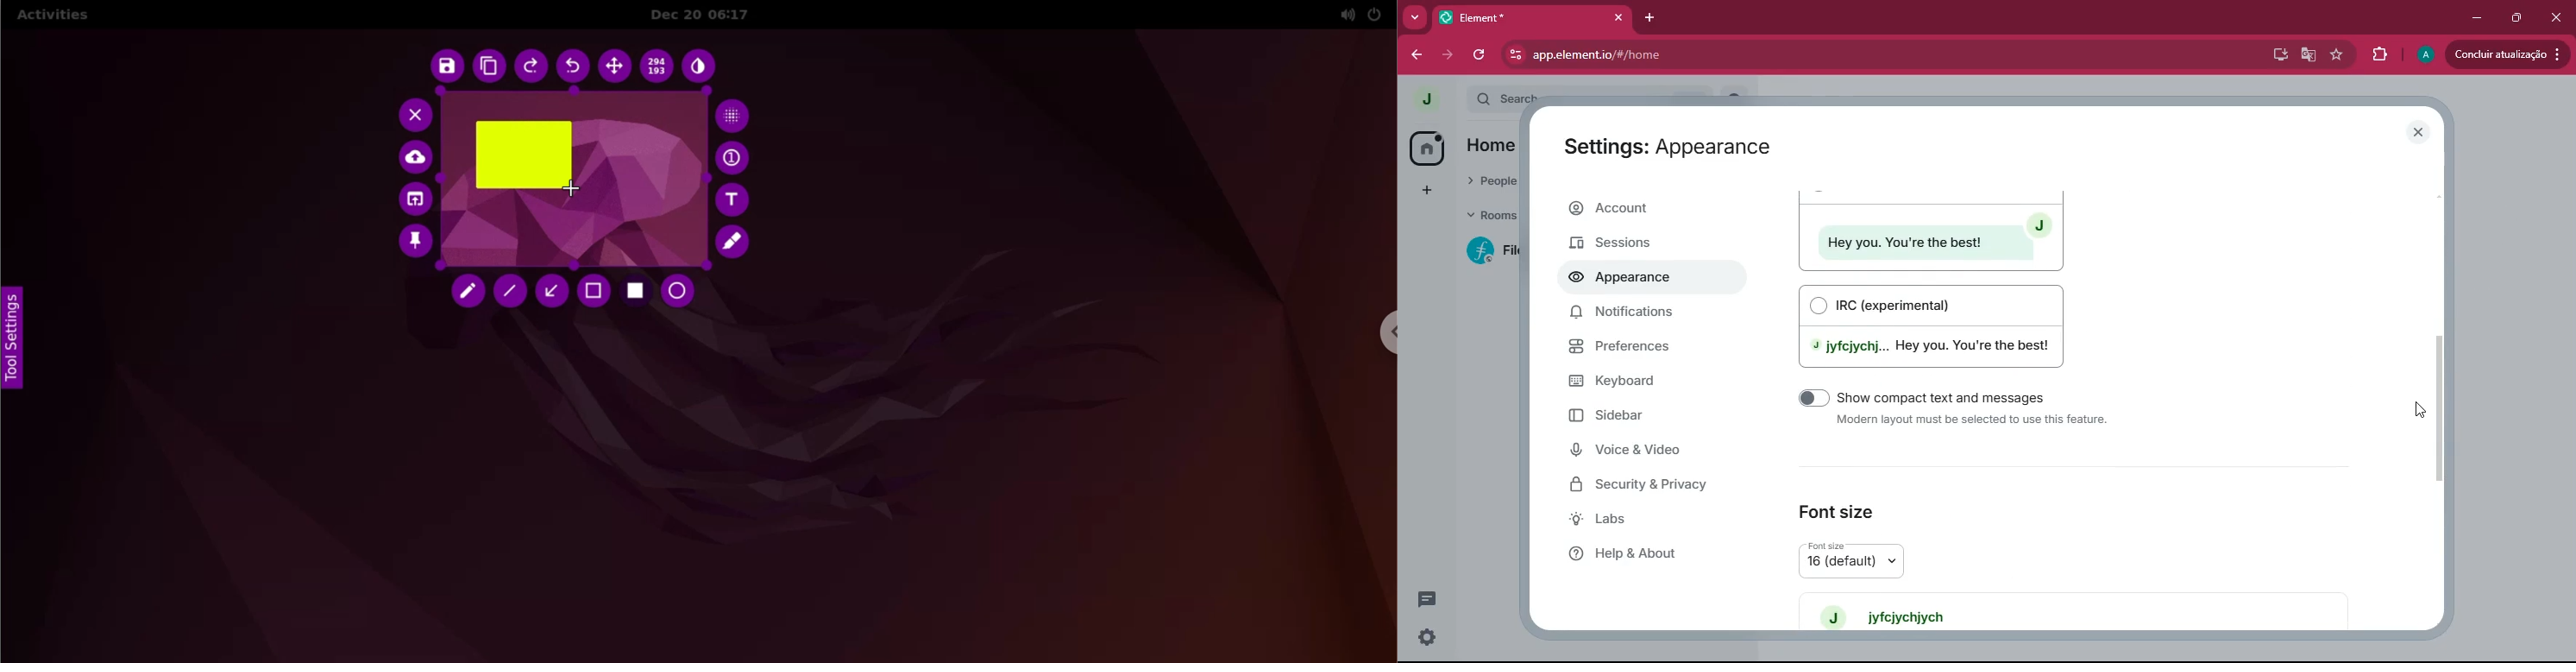 Image resolution: width=2576 pixels, height=672 pixels. I want to click on more, so click(1417, 18).